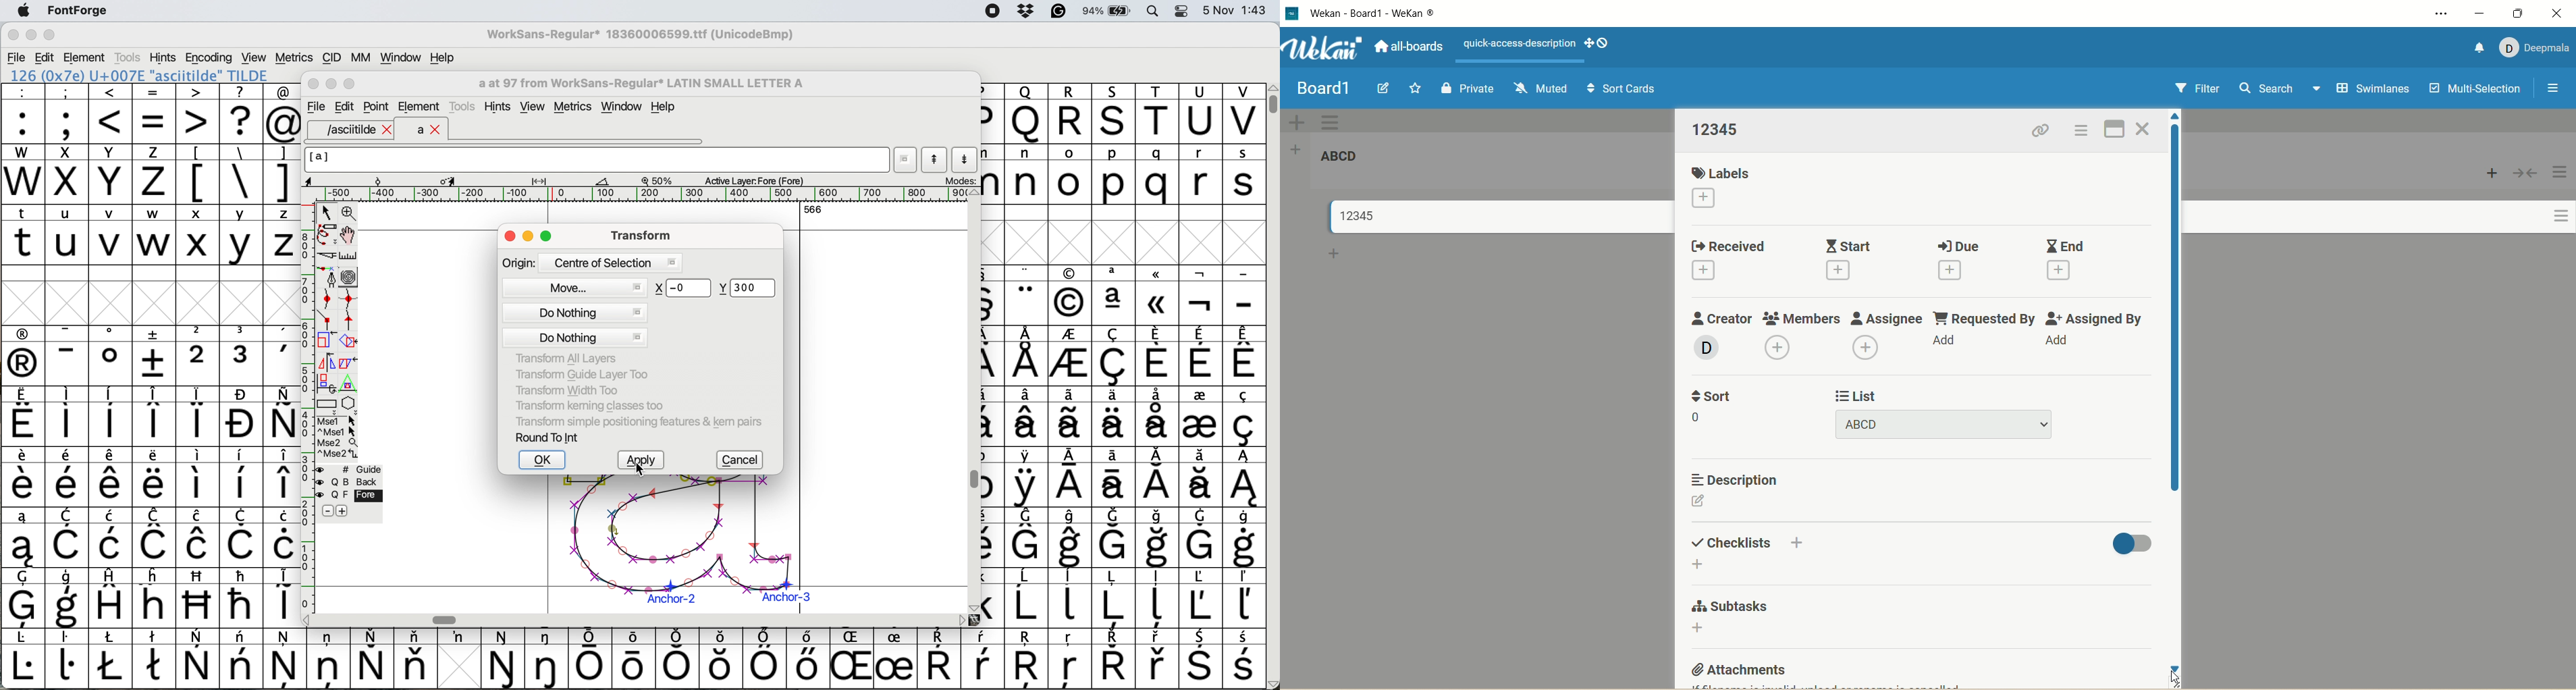 The height and width of the screenshot is (700, 2576). I want to click on new y value, so click(751, 289).